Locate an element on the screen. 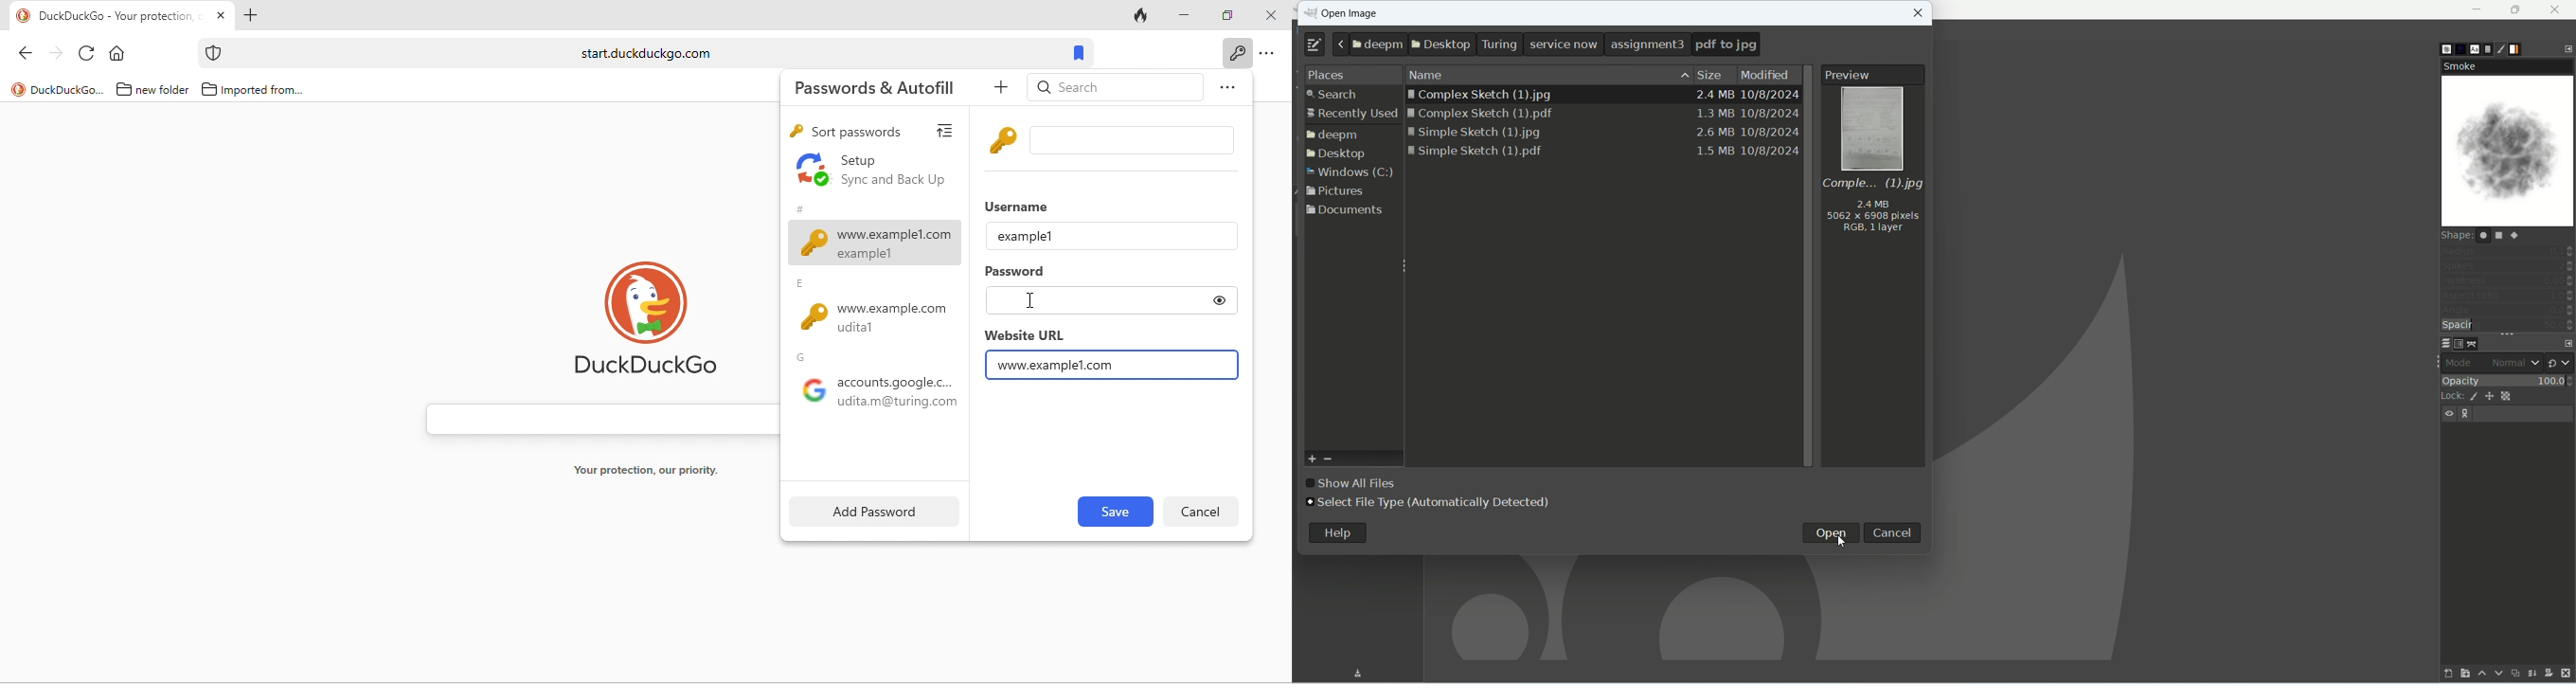 Image resolution: width=2576 pixels, height=700 pixels. open is located at coordinates (1833, 533).